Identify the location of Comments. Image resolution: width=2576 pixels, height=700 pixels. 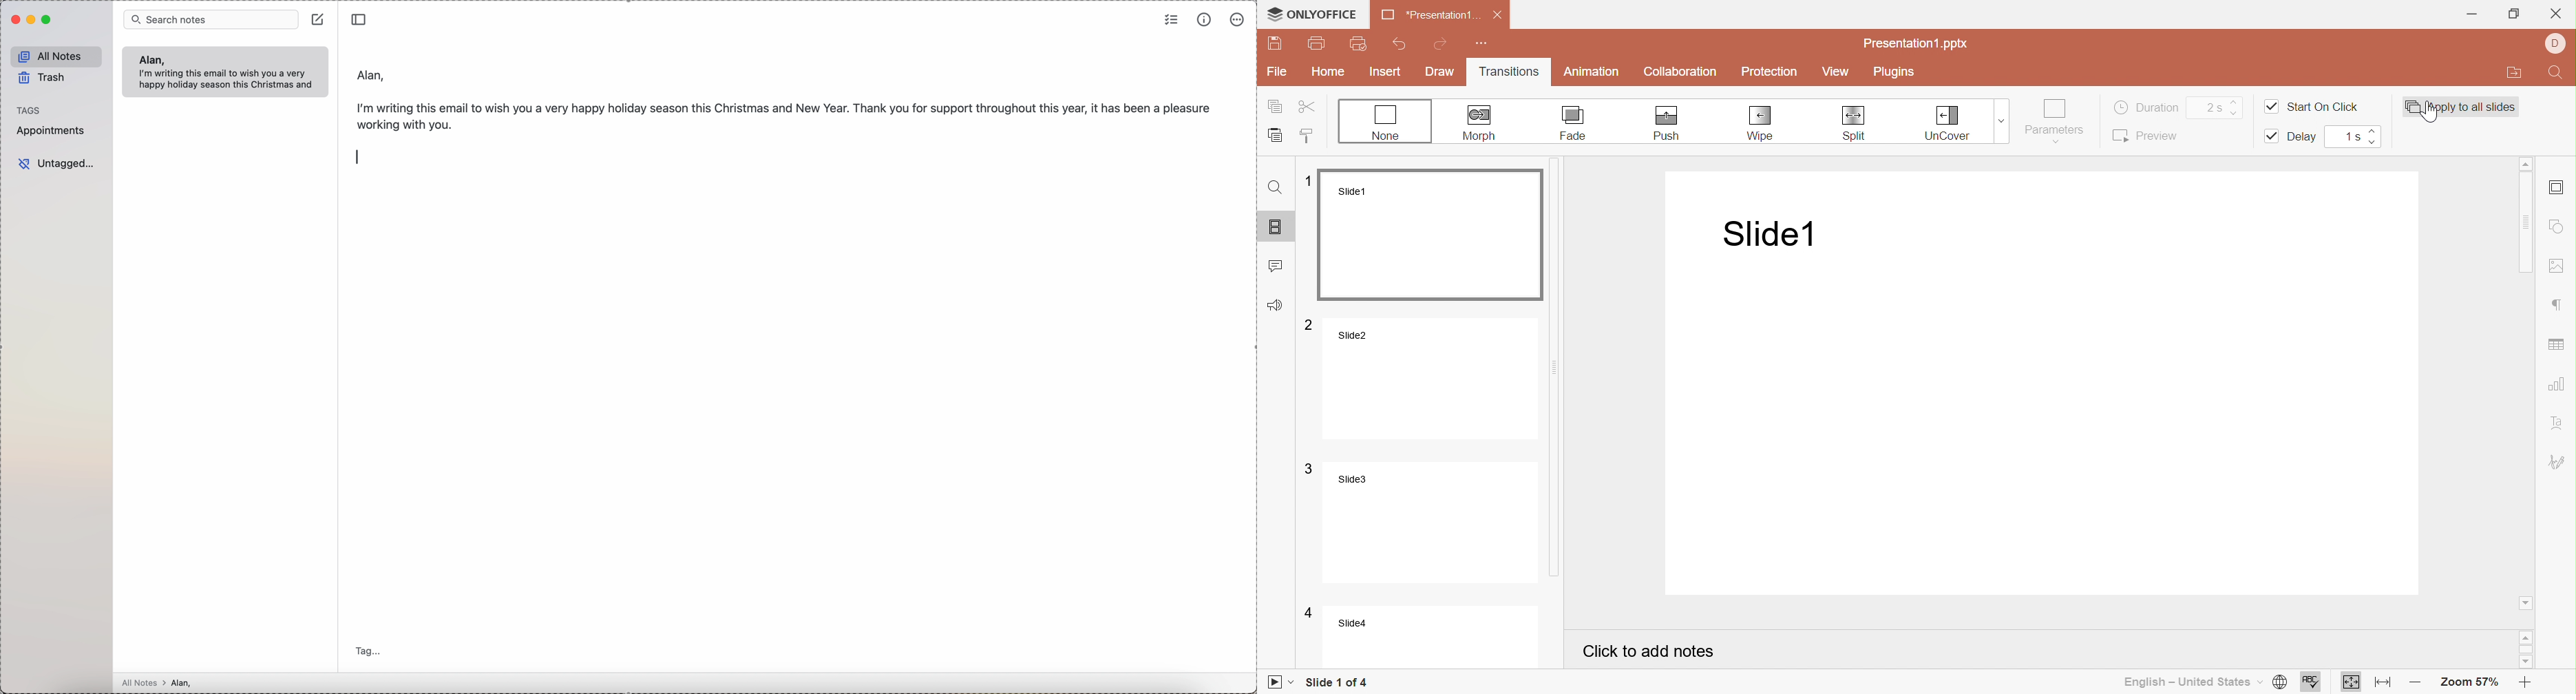
(1278, 263).